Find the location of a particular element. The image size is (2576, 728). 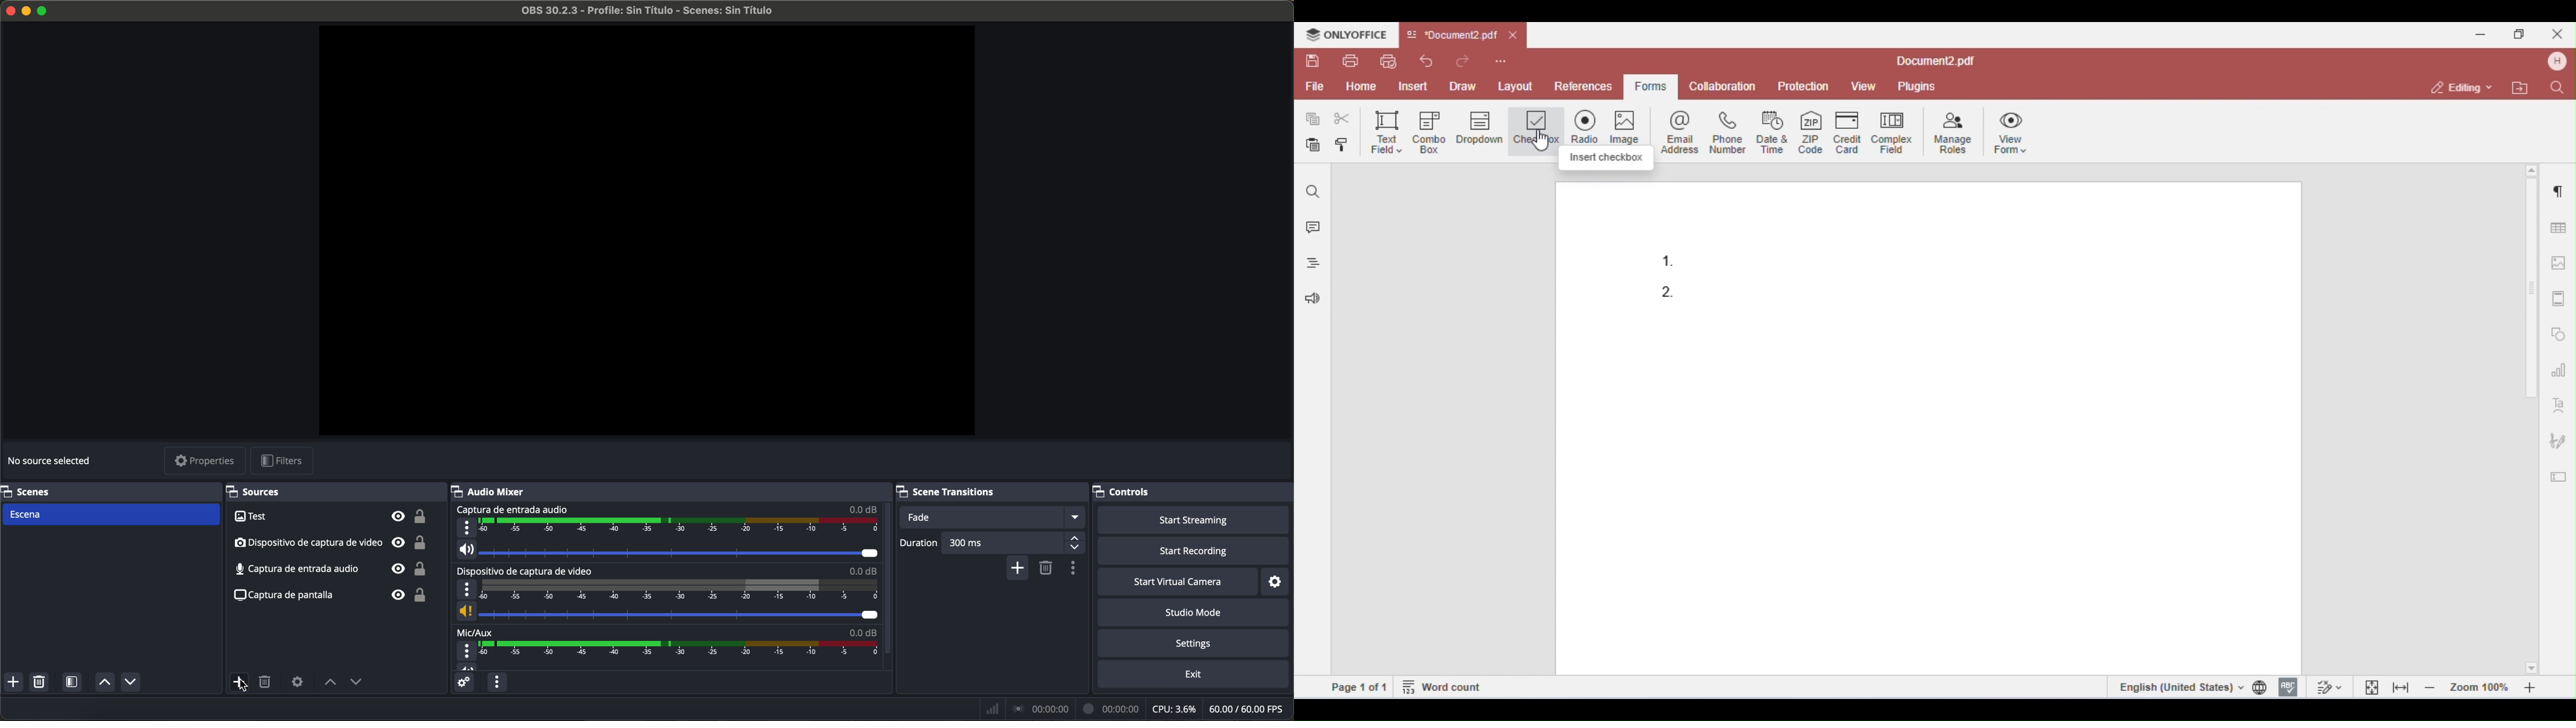

maximize program is located at coordinates (44, 12).